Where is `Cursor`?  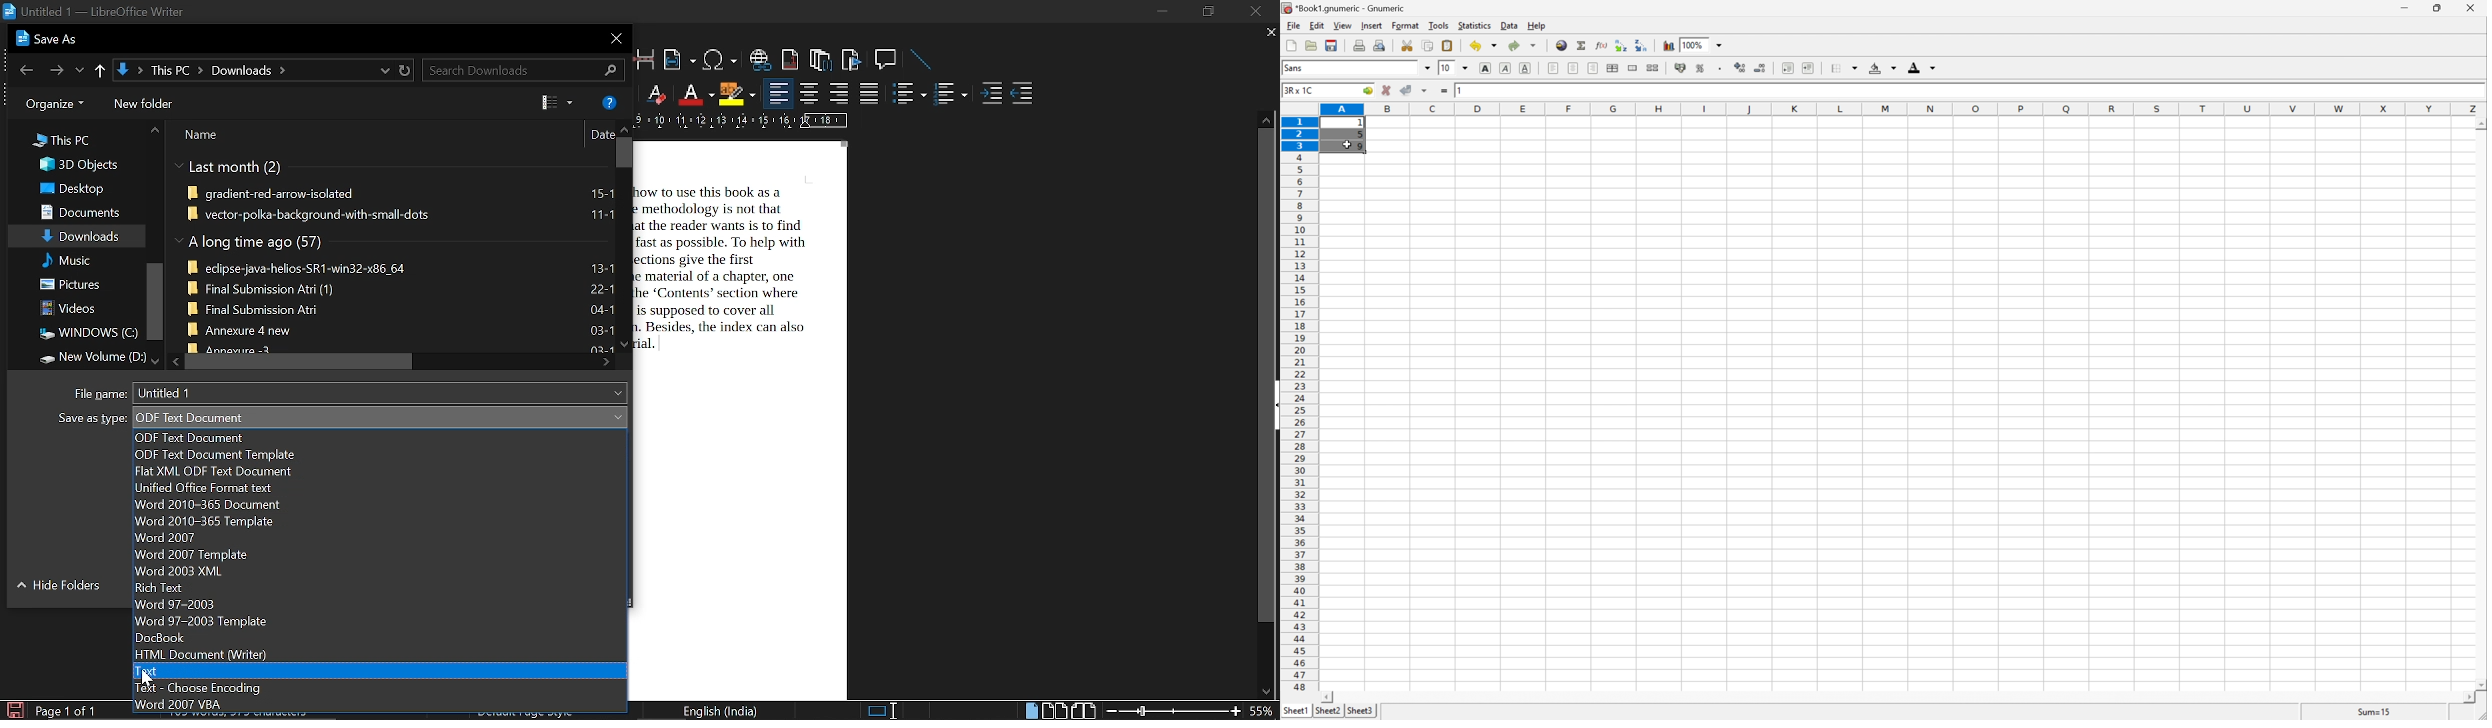 Cursor is located at coordinates (153, 678).